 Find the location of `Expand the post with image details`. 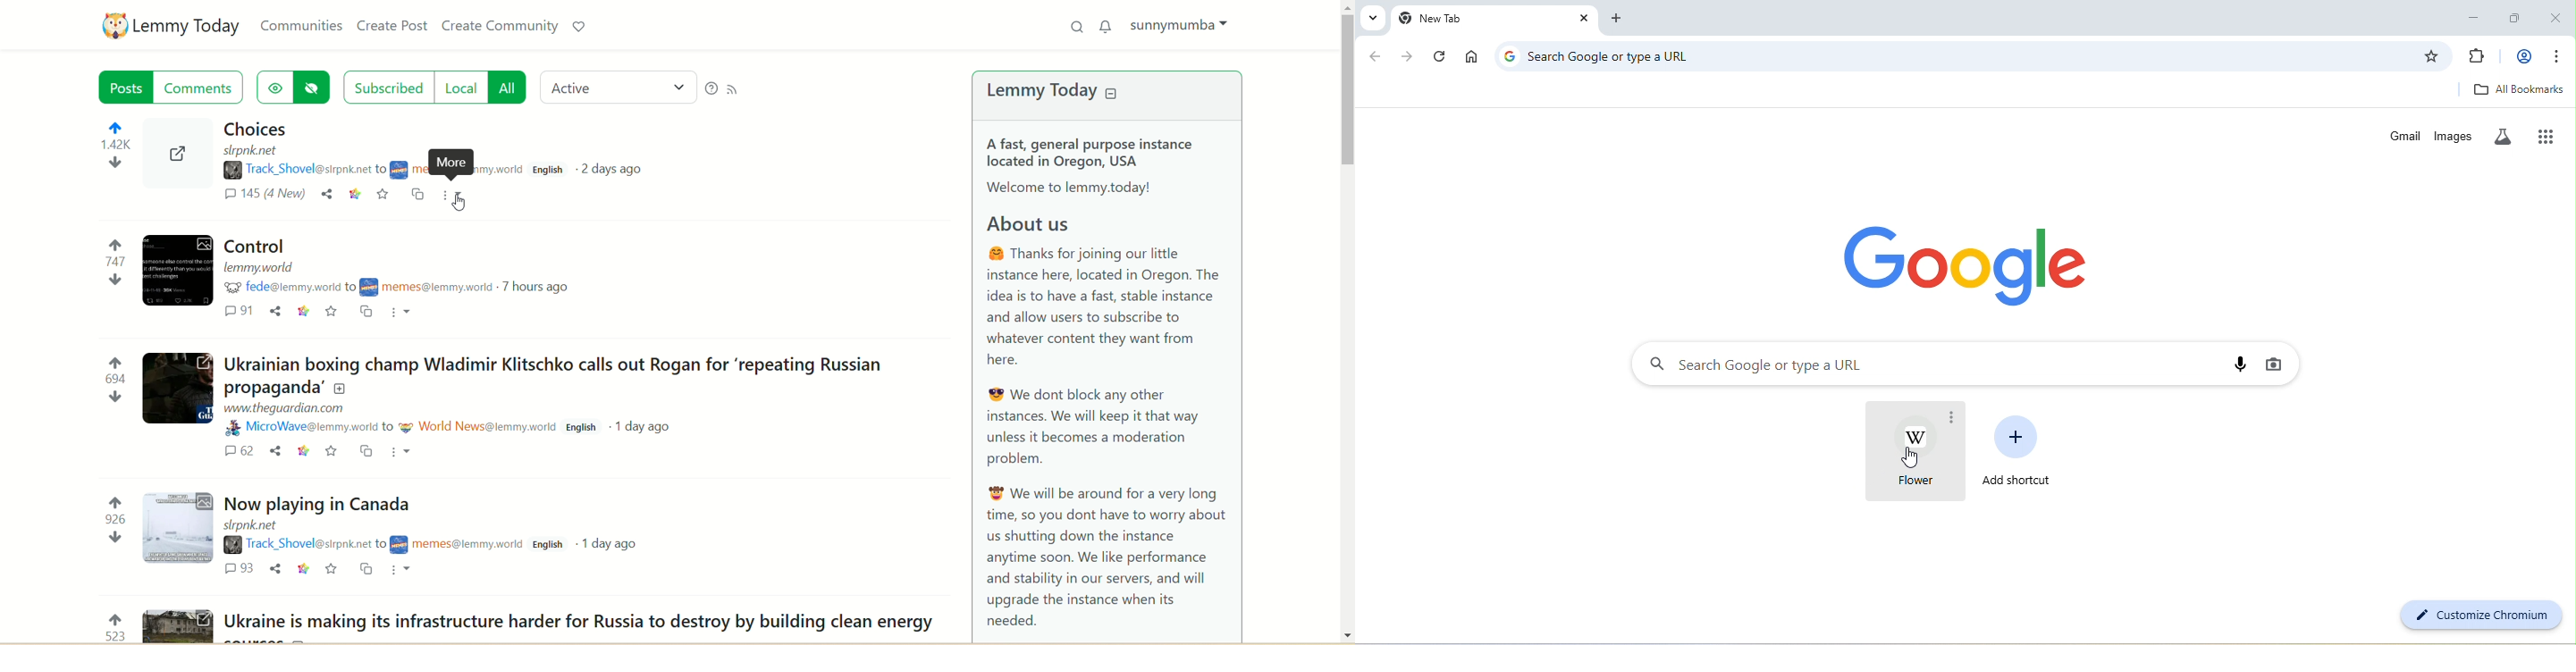

Expand the post with image details is located at coordinates (177, 390).